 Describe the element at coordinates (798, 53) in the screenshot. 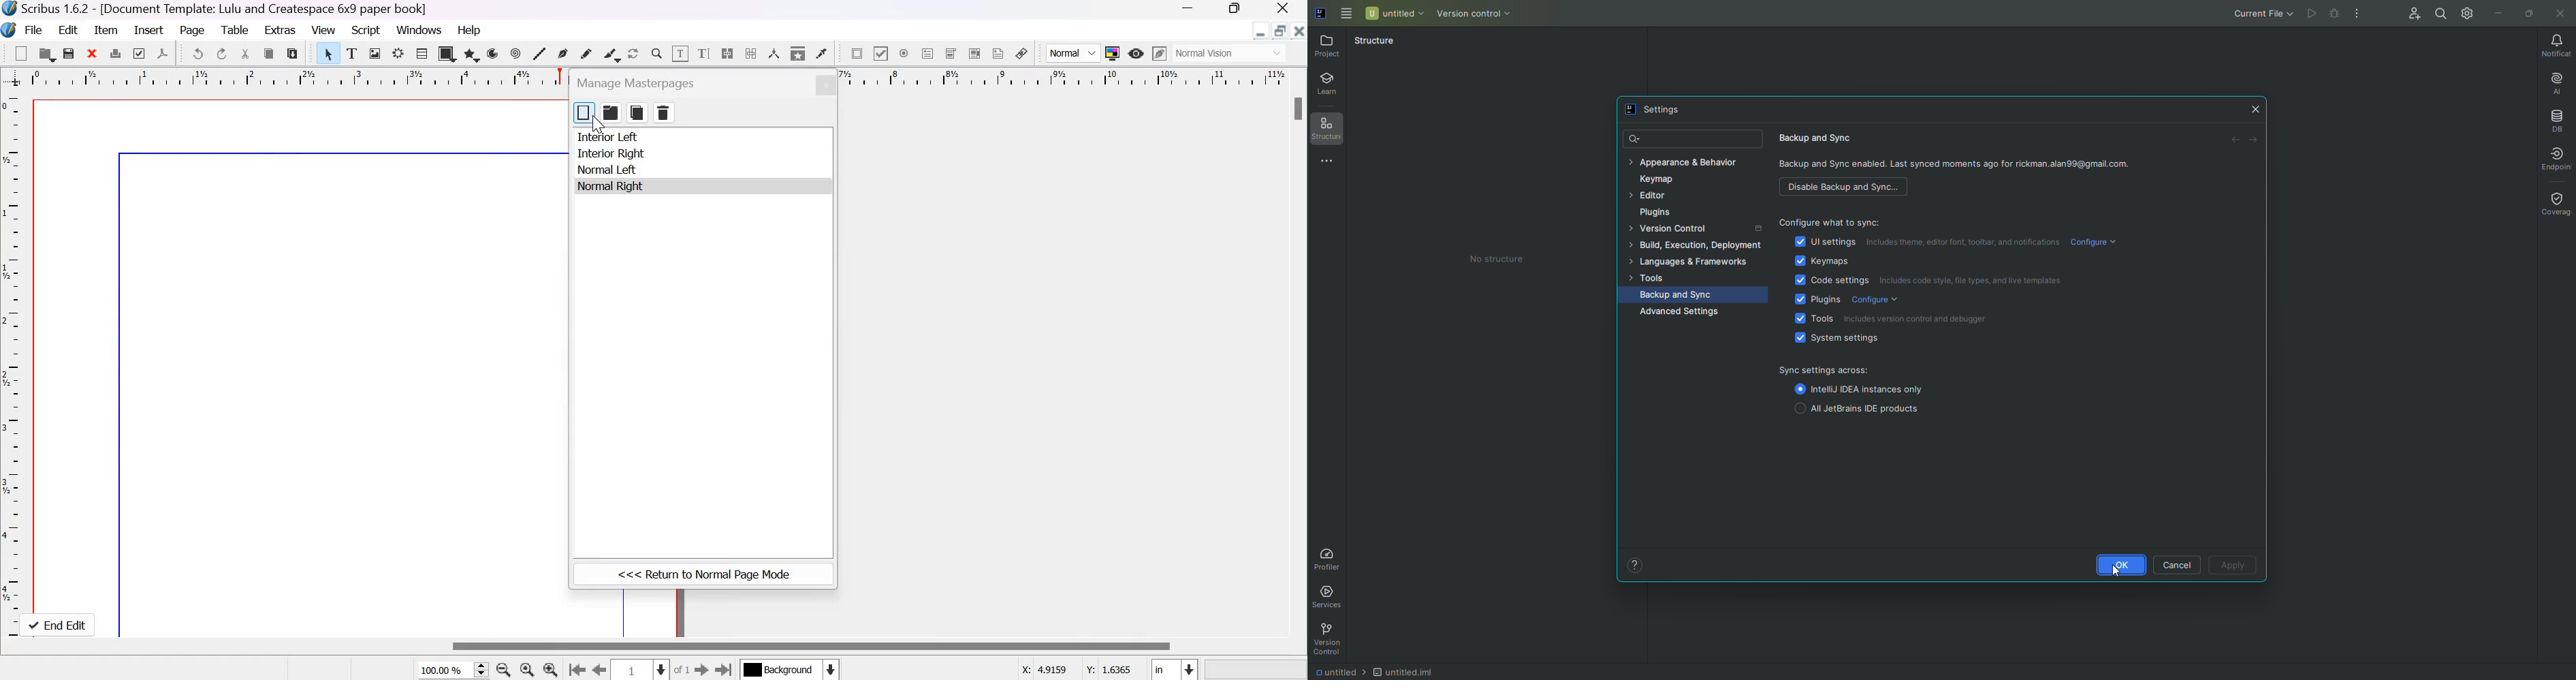

I see `Copy item properties` at that location.